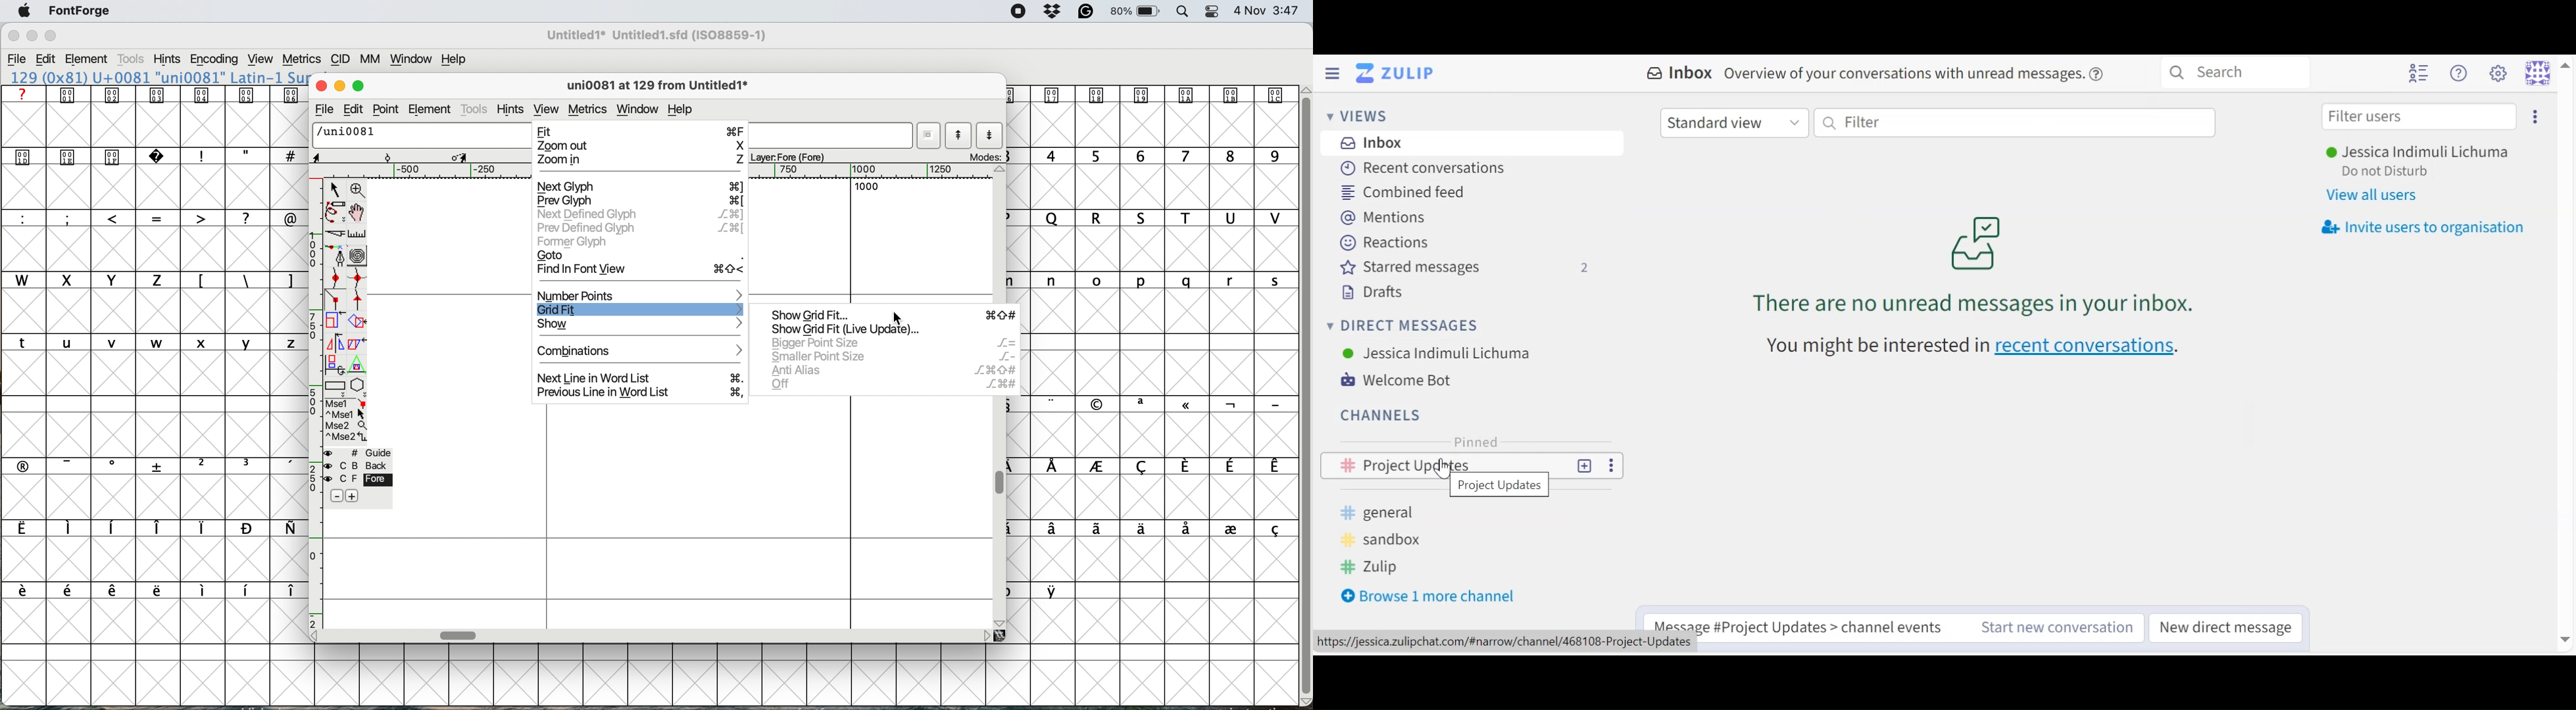 The image size is (2576, 728). I want to click on /uni0081, so click(347, 134).